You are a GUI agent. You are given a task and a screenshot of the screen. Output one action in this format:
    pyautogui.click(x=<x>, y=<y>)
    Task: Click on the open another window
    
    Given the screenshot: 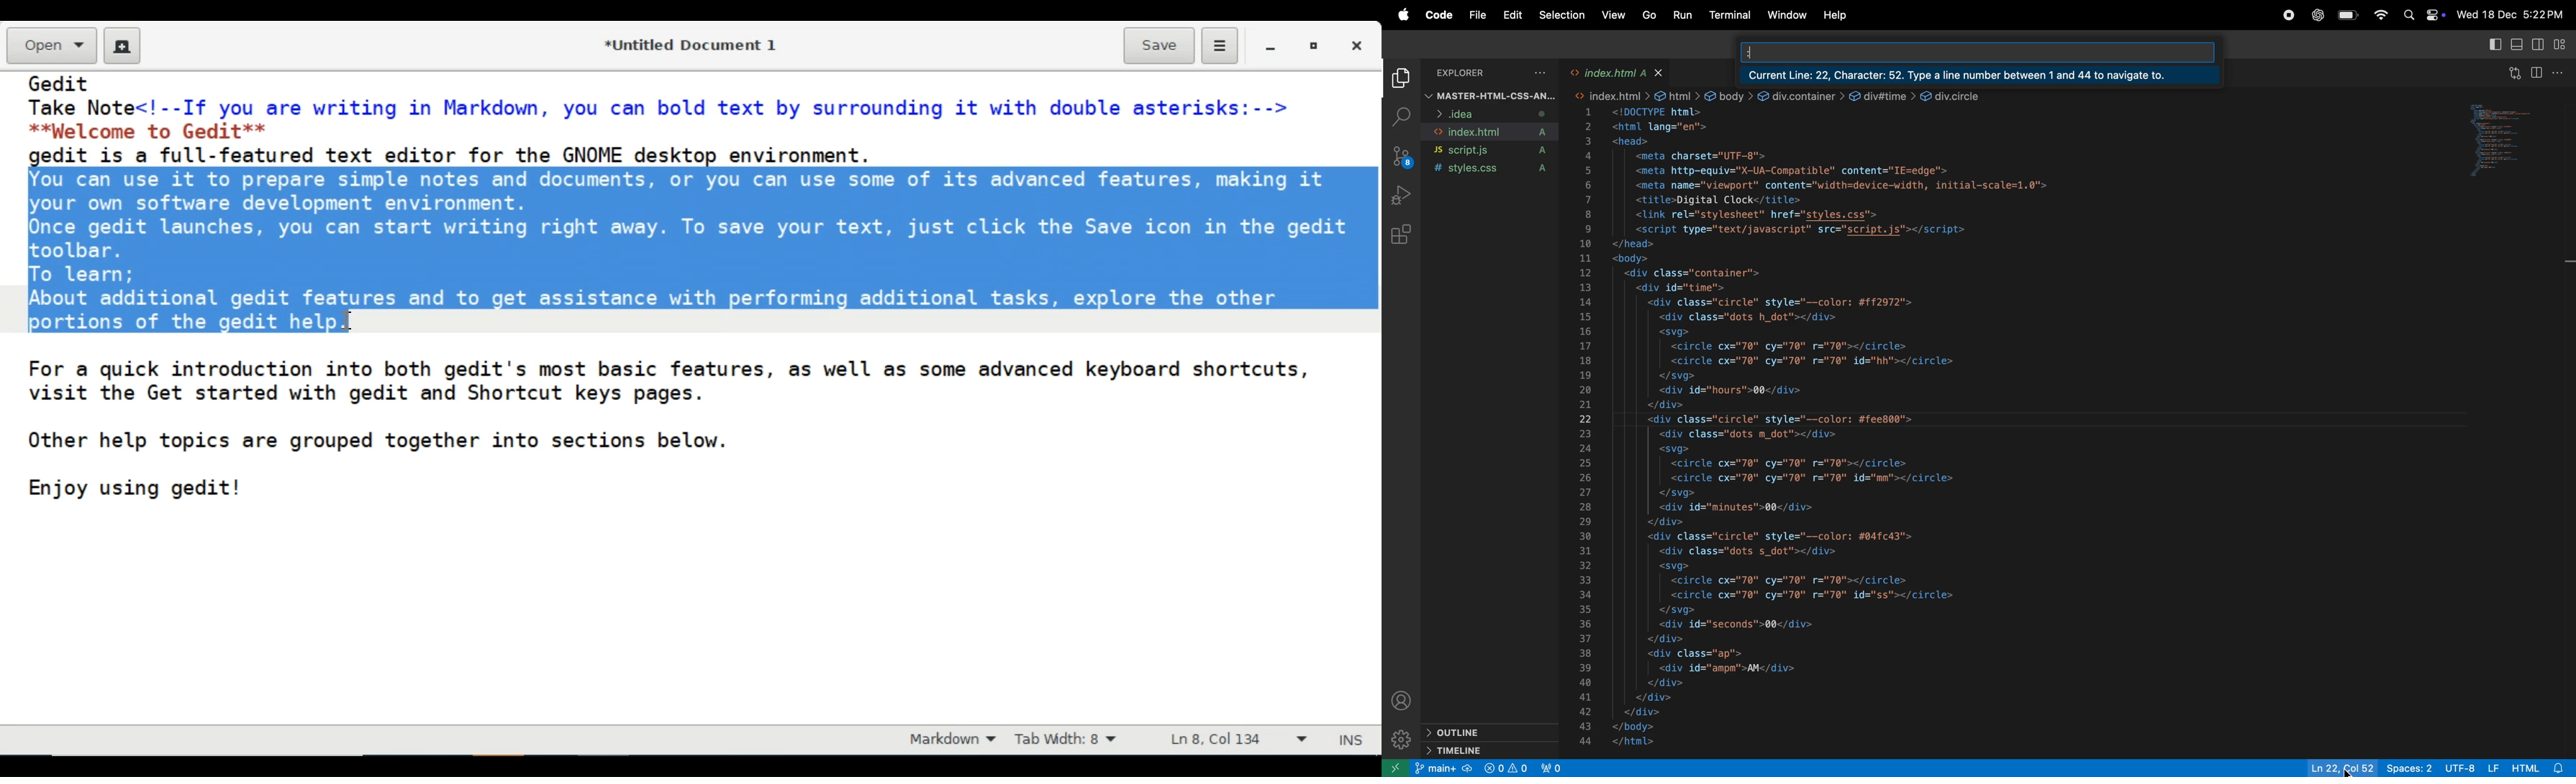 What is the action you would take?
    pyautogui.click(x=1395, y=768)
    